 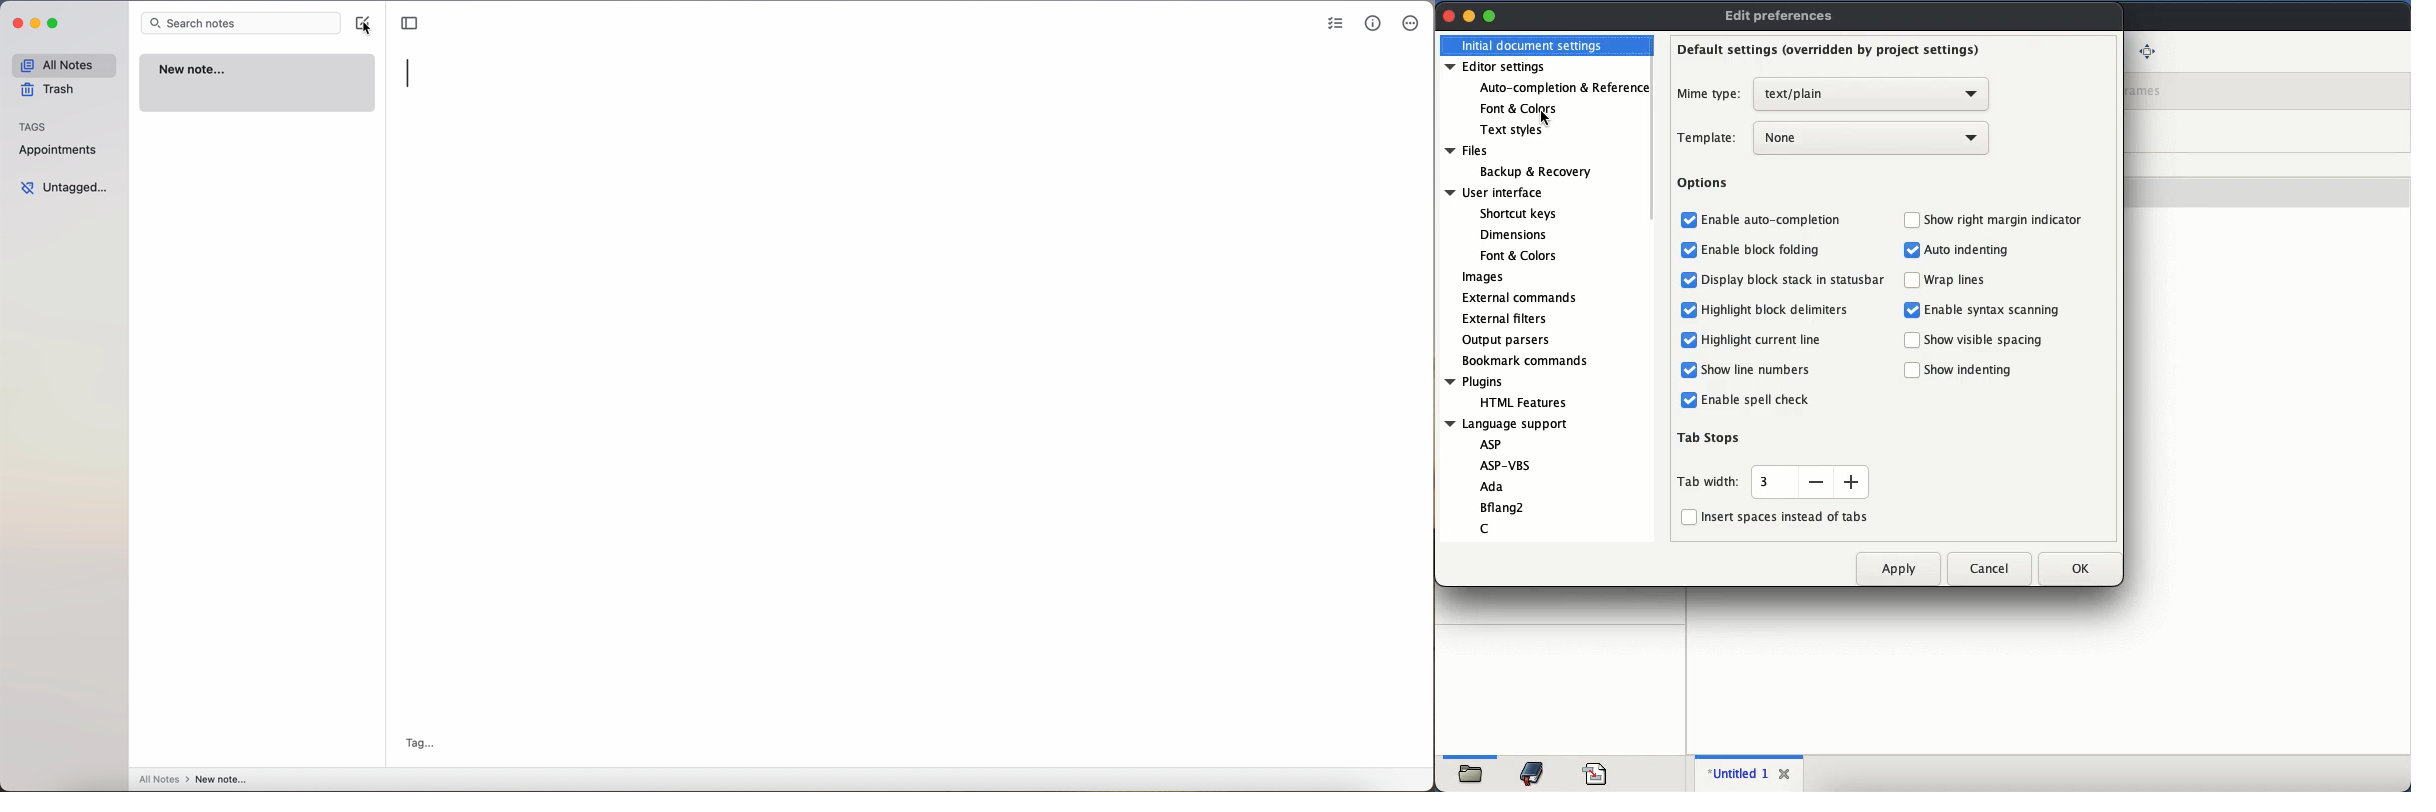 I want to click on more options, so click(x=1413, y=23).